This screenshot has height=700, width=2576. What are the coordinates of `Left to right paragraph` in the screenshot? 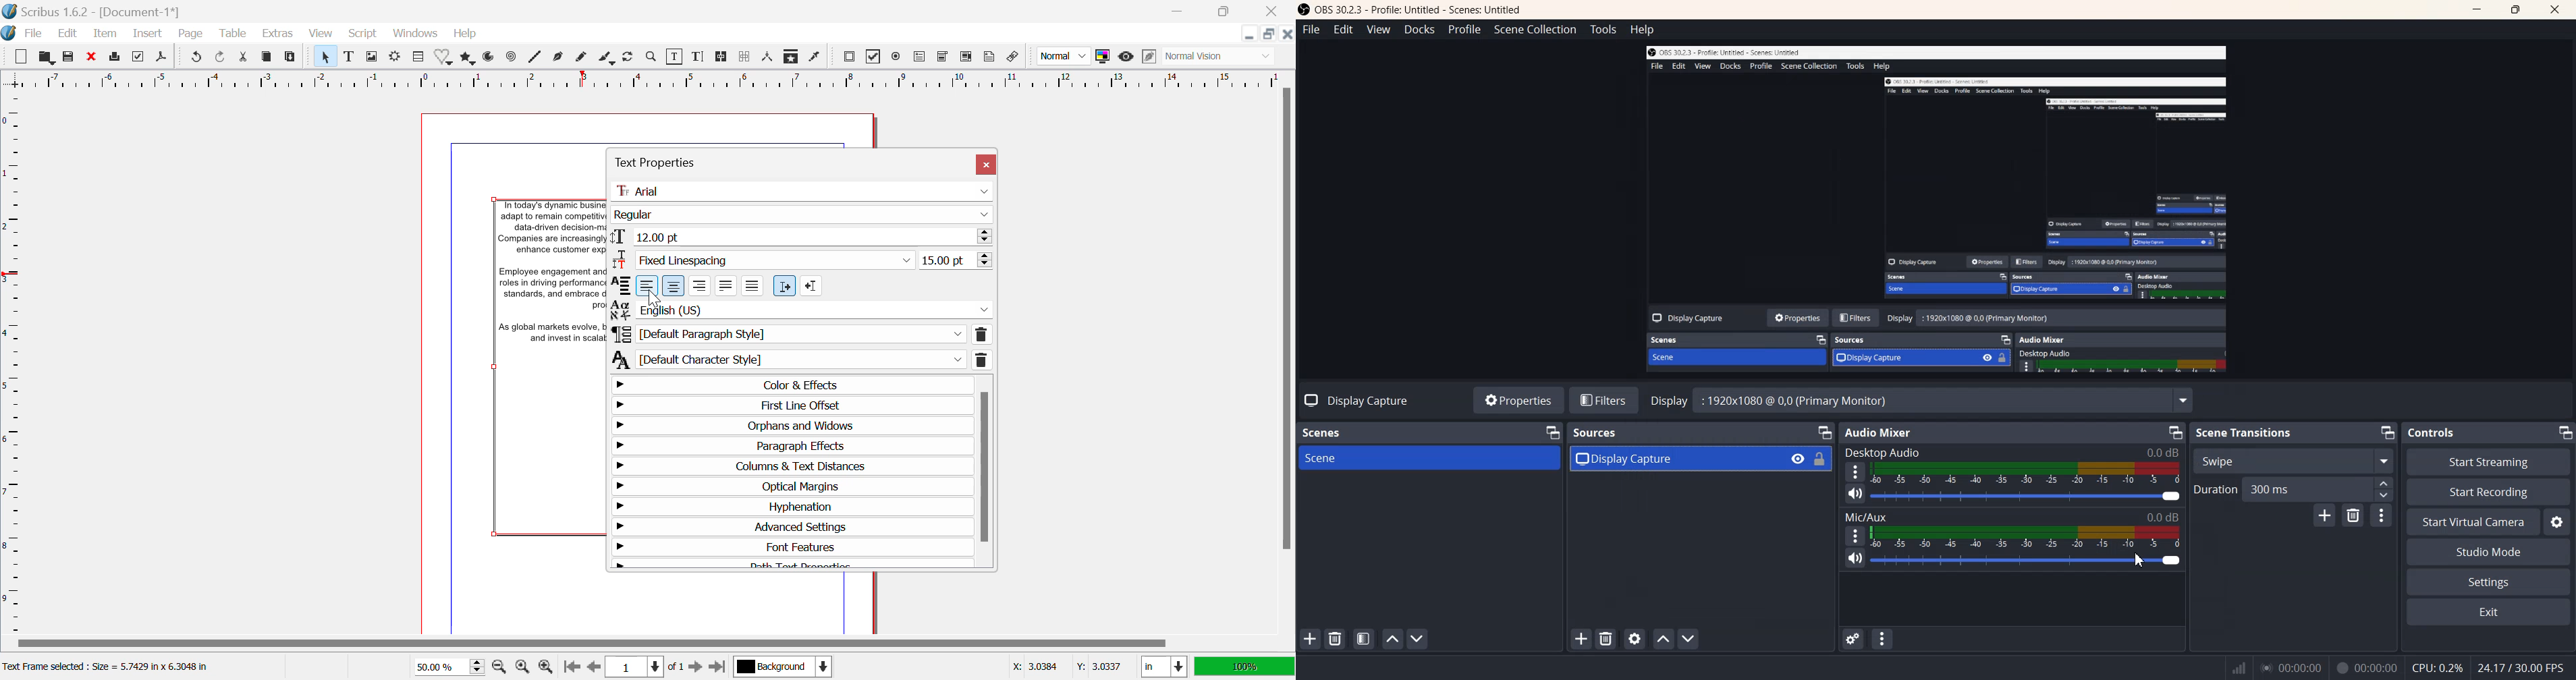 It's located at (782, 285).